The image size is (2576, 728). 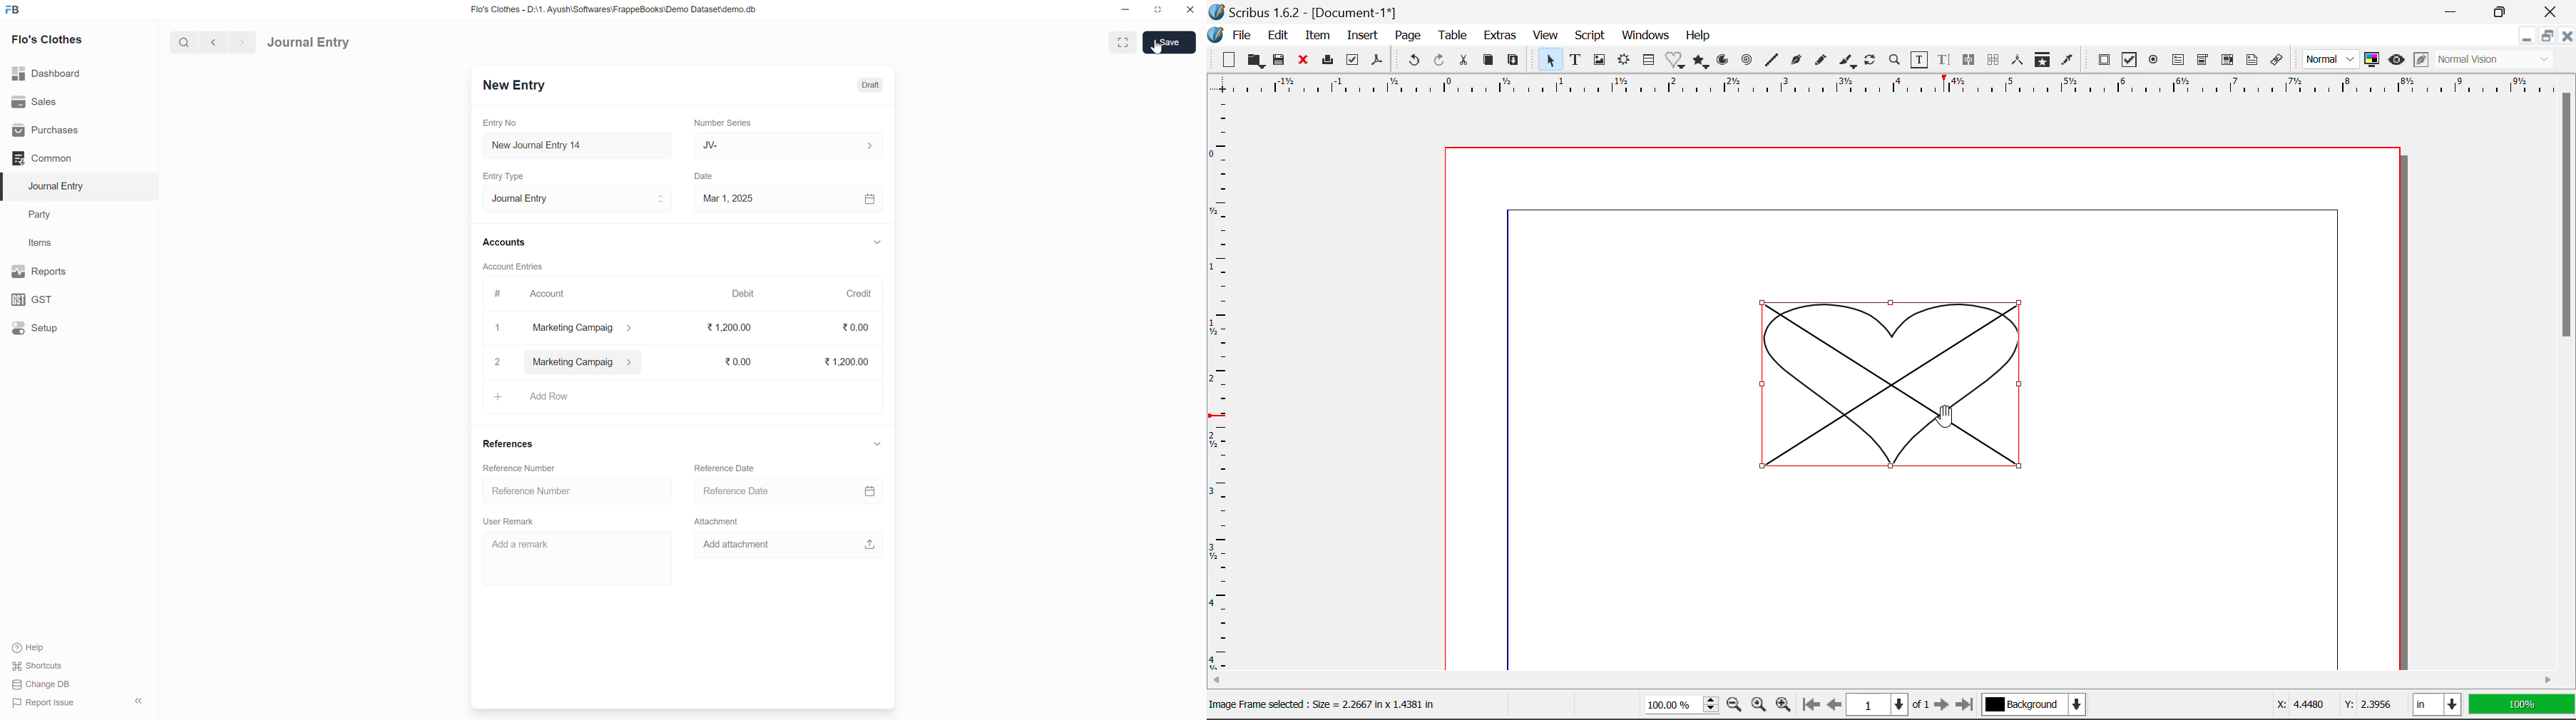 I want to click on enlarge, so click(x=1124, y=41).